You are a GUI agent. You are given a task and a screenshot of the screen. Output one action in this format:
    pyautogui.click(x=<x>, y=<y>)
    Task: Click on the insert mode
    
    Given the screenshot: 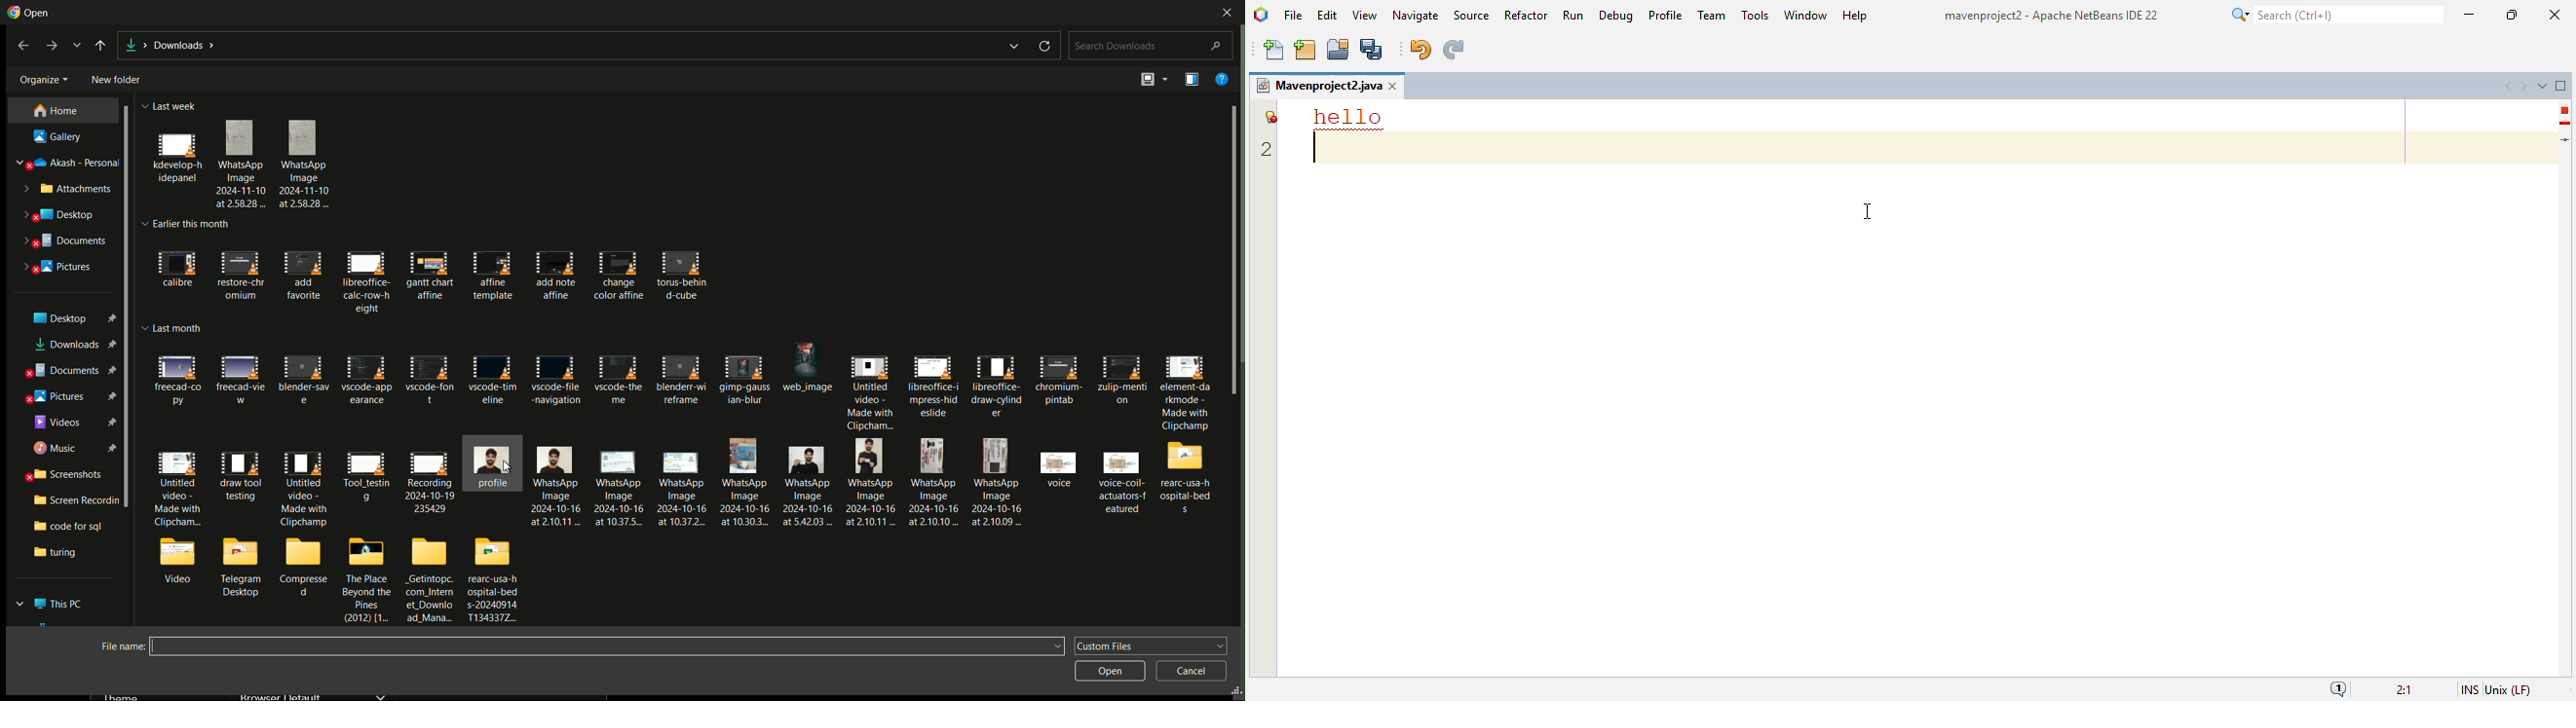 What is the action you would take?
    pyautogui.click(x=2470, y=688)
    